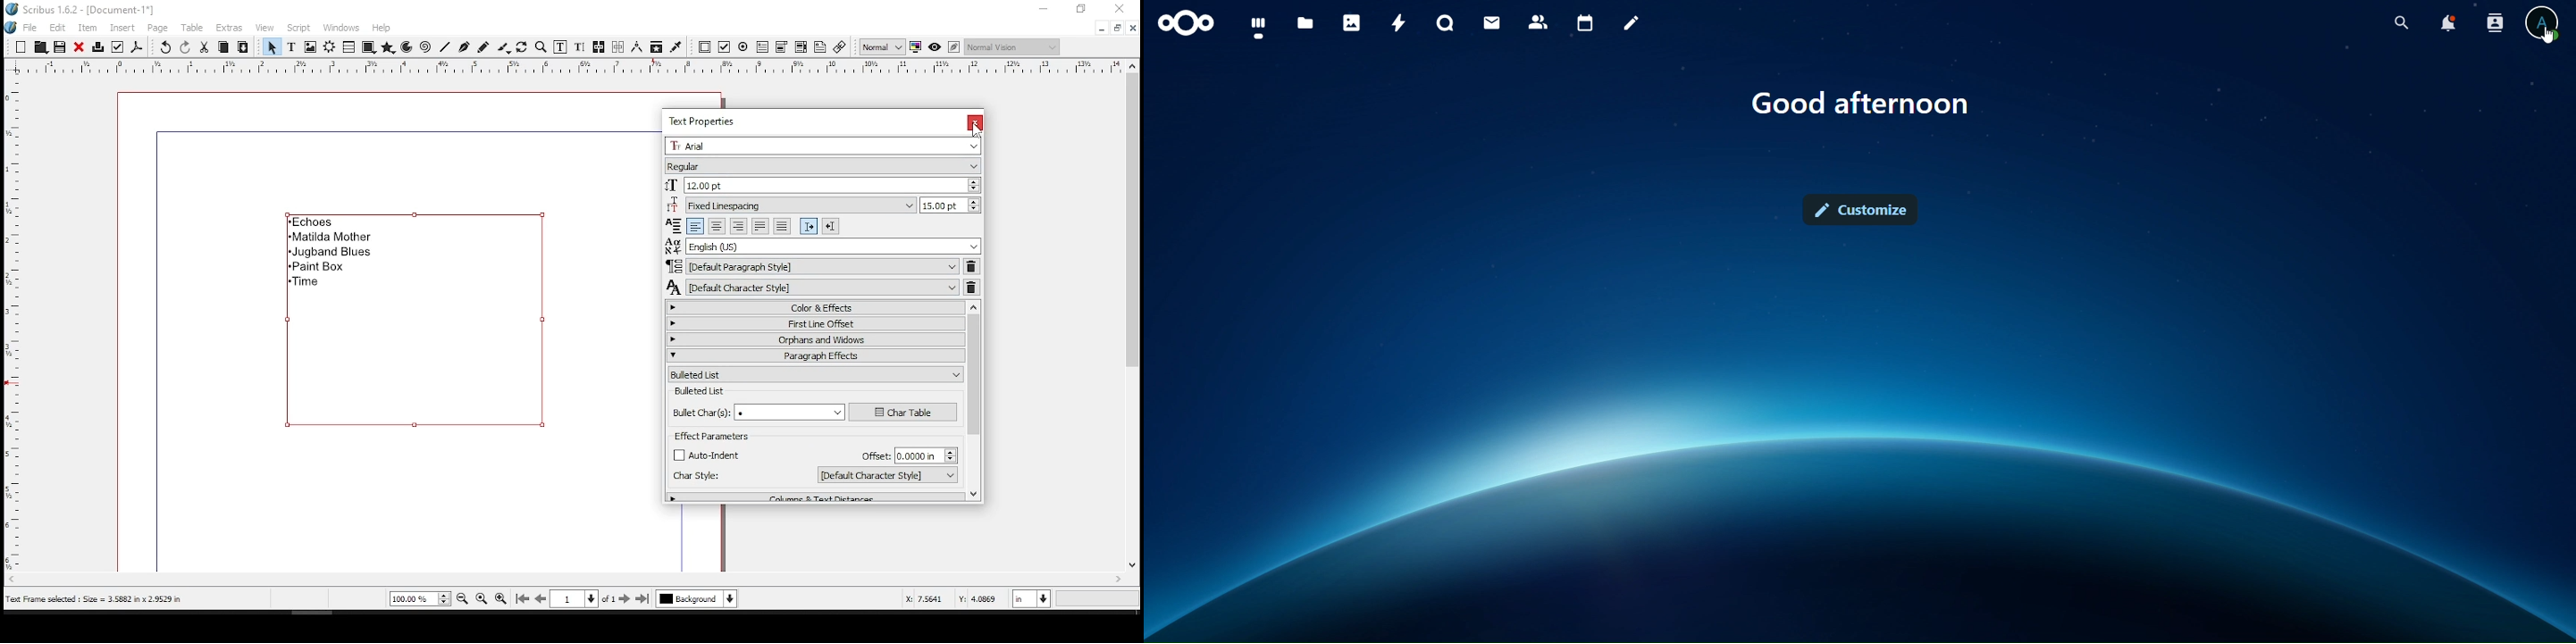  What do you see at coordinates (541, 598) in the screenshot?
I see `previous page` at bounding box center [541, 598].